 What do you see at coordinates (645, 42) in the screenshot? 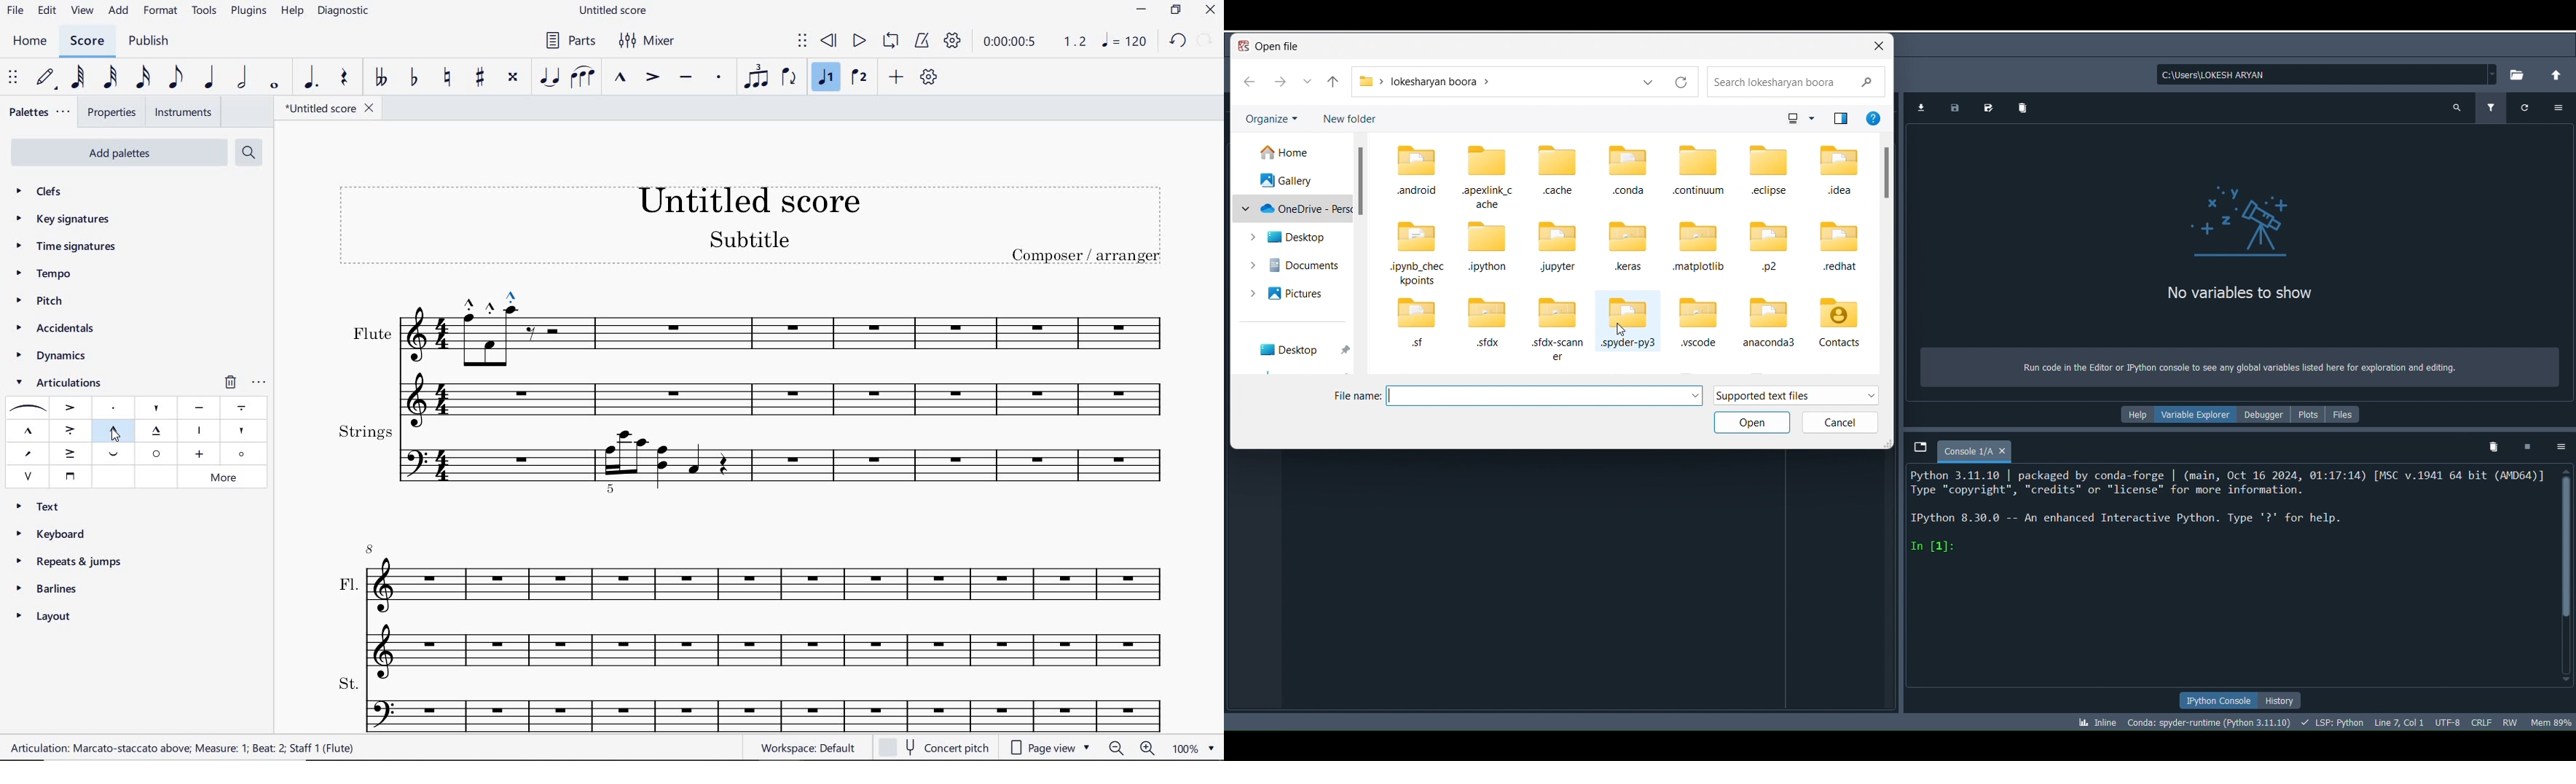
I see `MIXER` at bounding box center [645, 42].